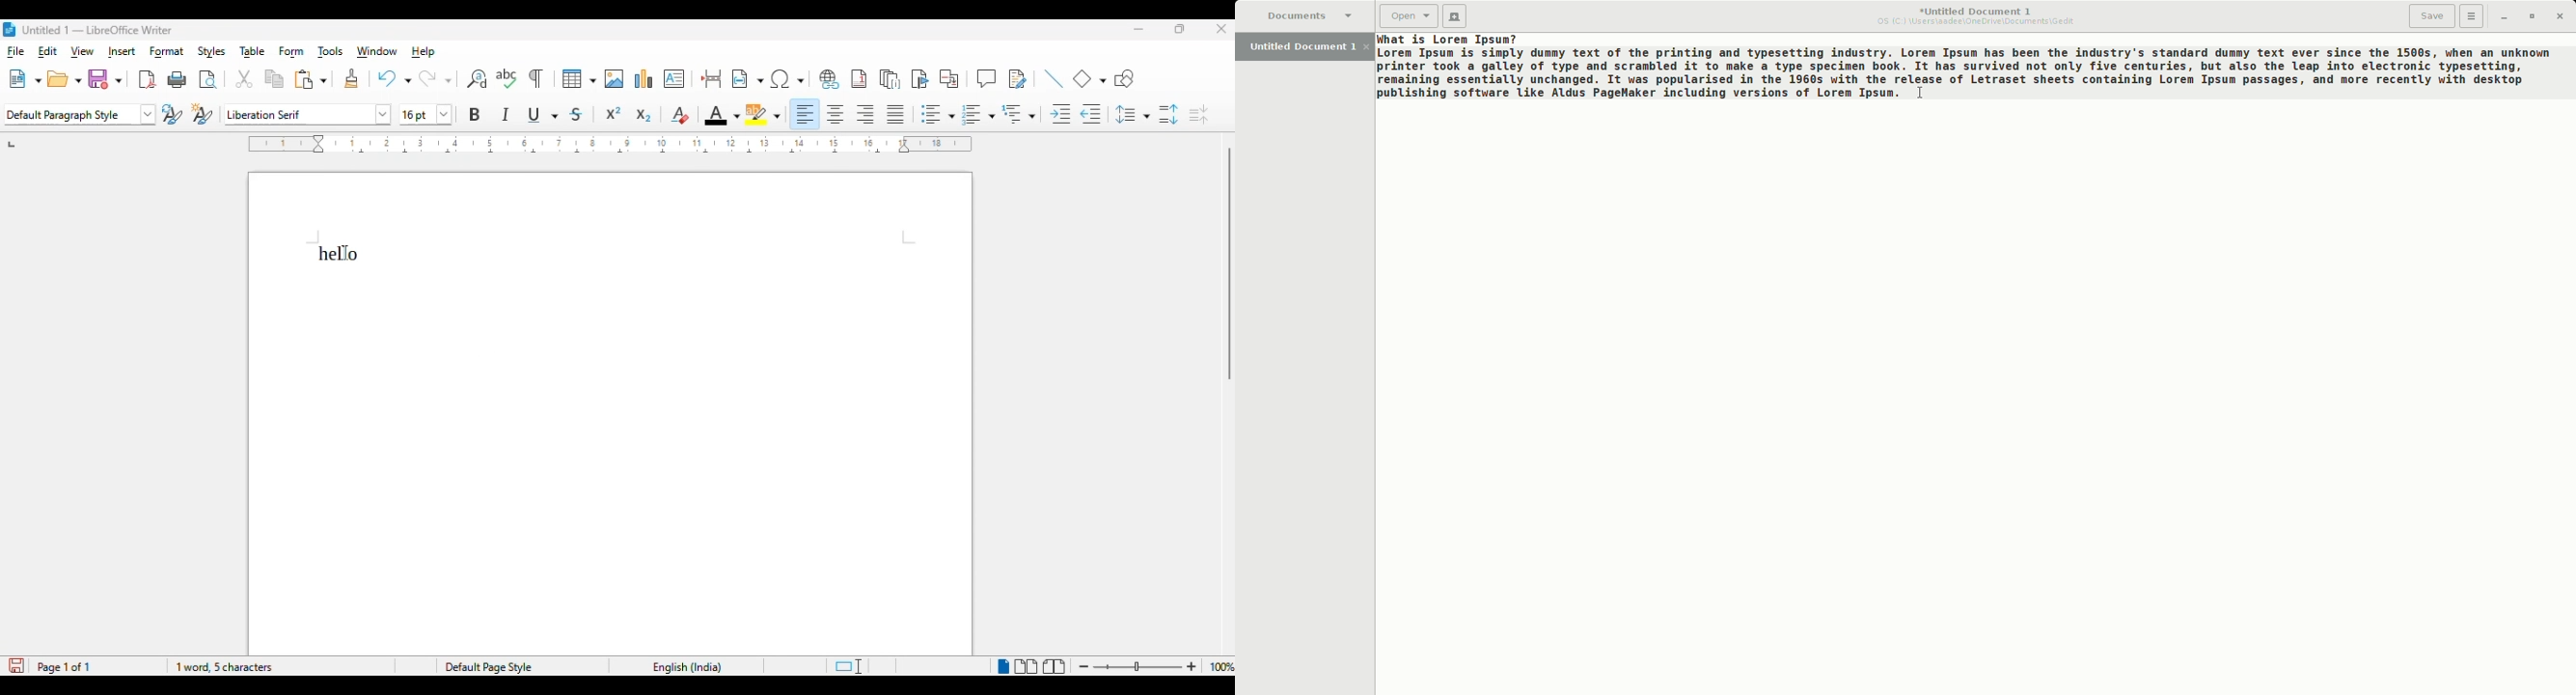  What do you see at coordinates (712, 78) in the screenshot?
I see `insert page break` at bounding box center [712, 78].